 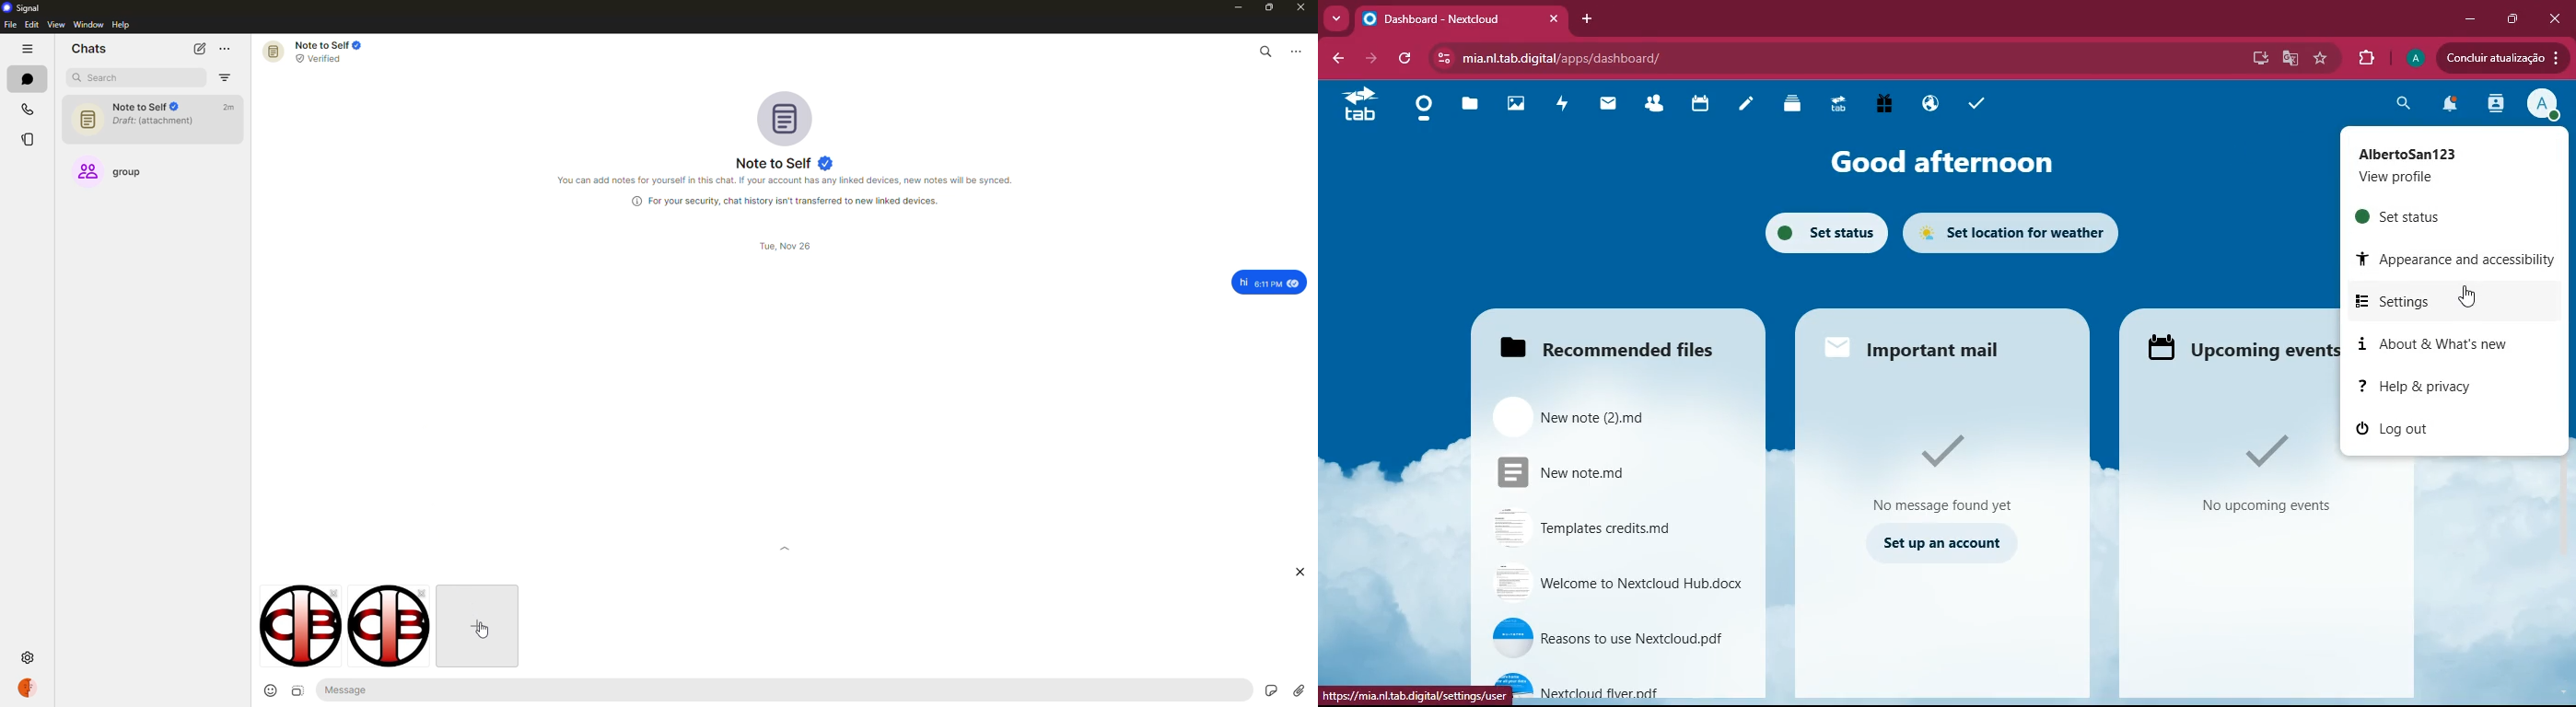 What do you see at coordinates (1603, 346) in the screenshot?
I see `files` at bounding box center [1603, 346].